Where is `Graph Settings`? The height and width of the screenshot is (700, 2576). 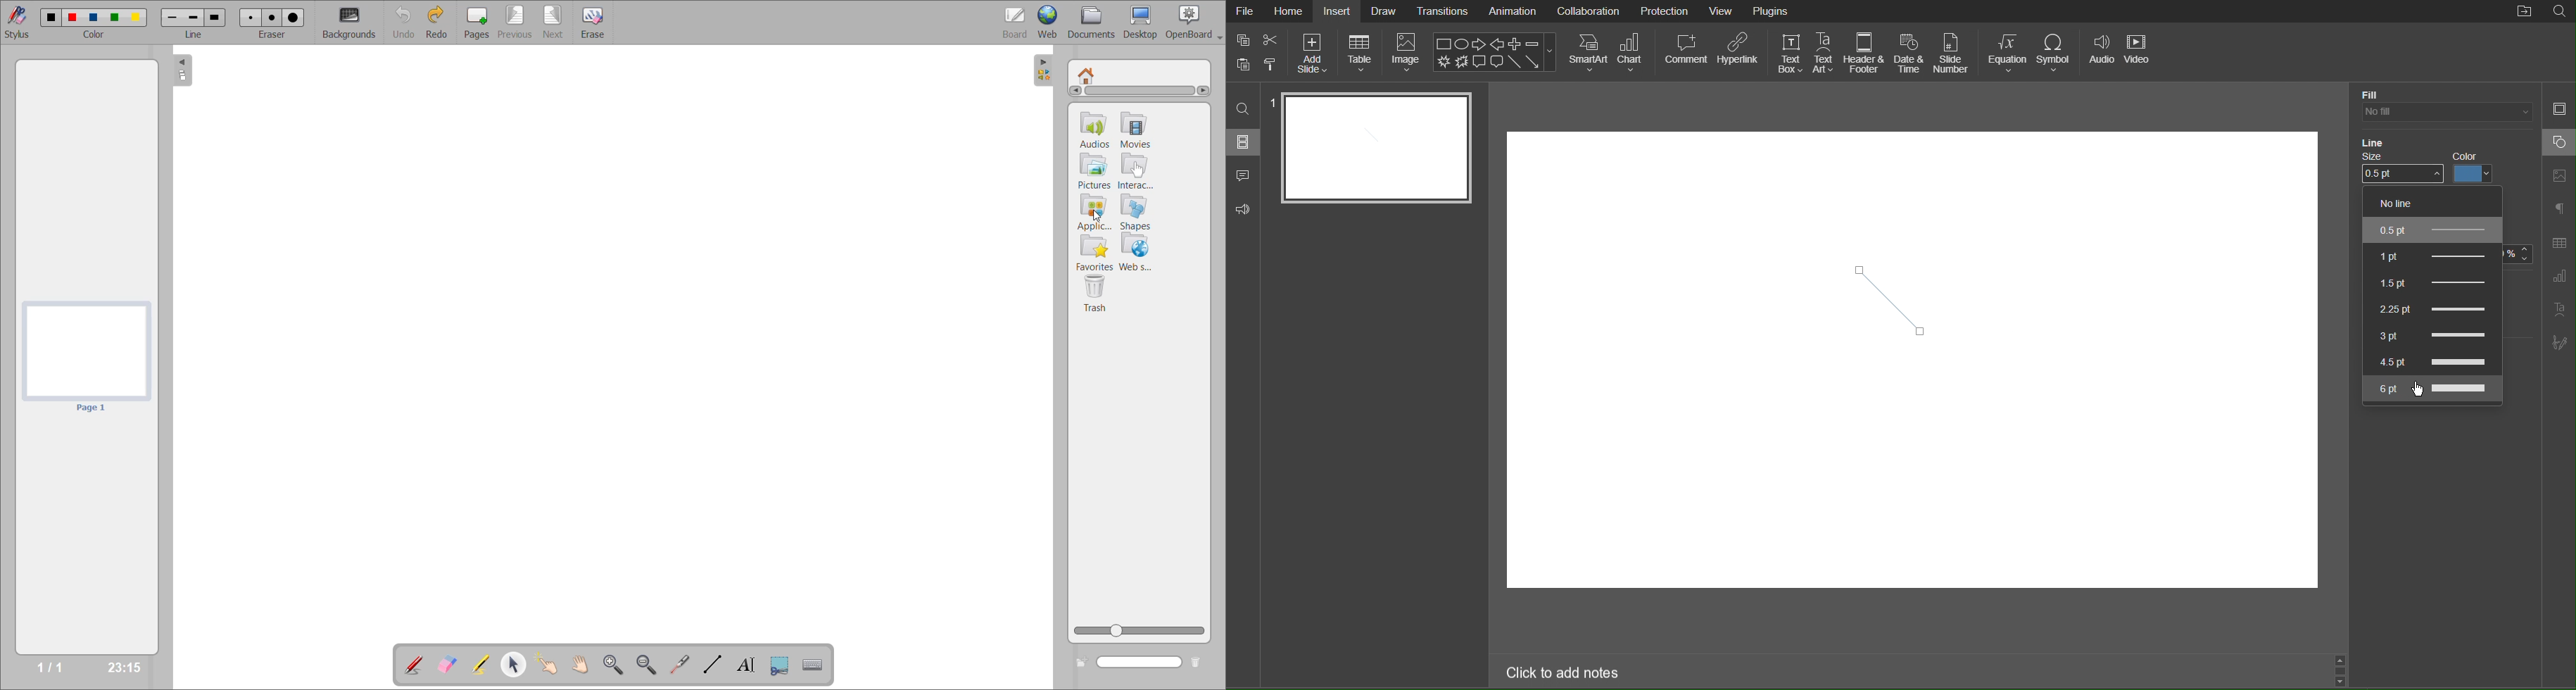
Graph Settings is located at coordinates (2558, 277).